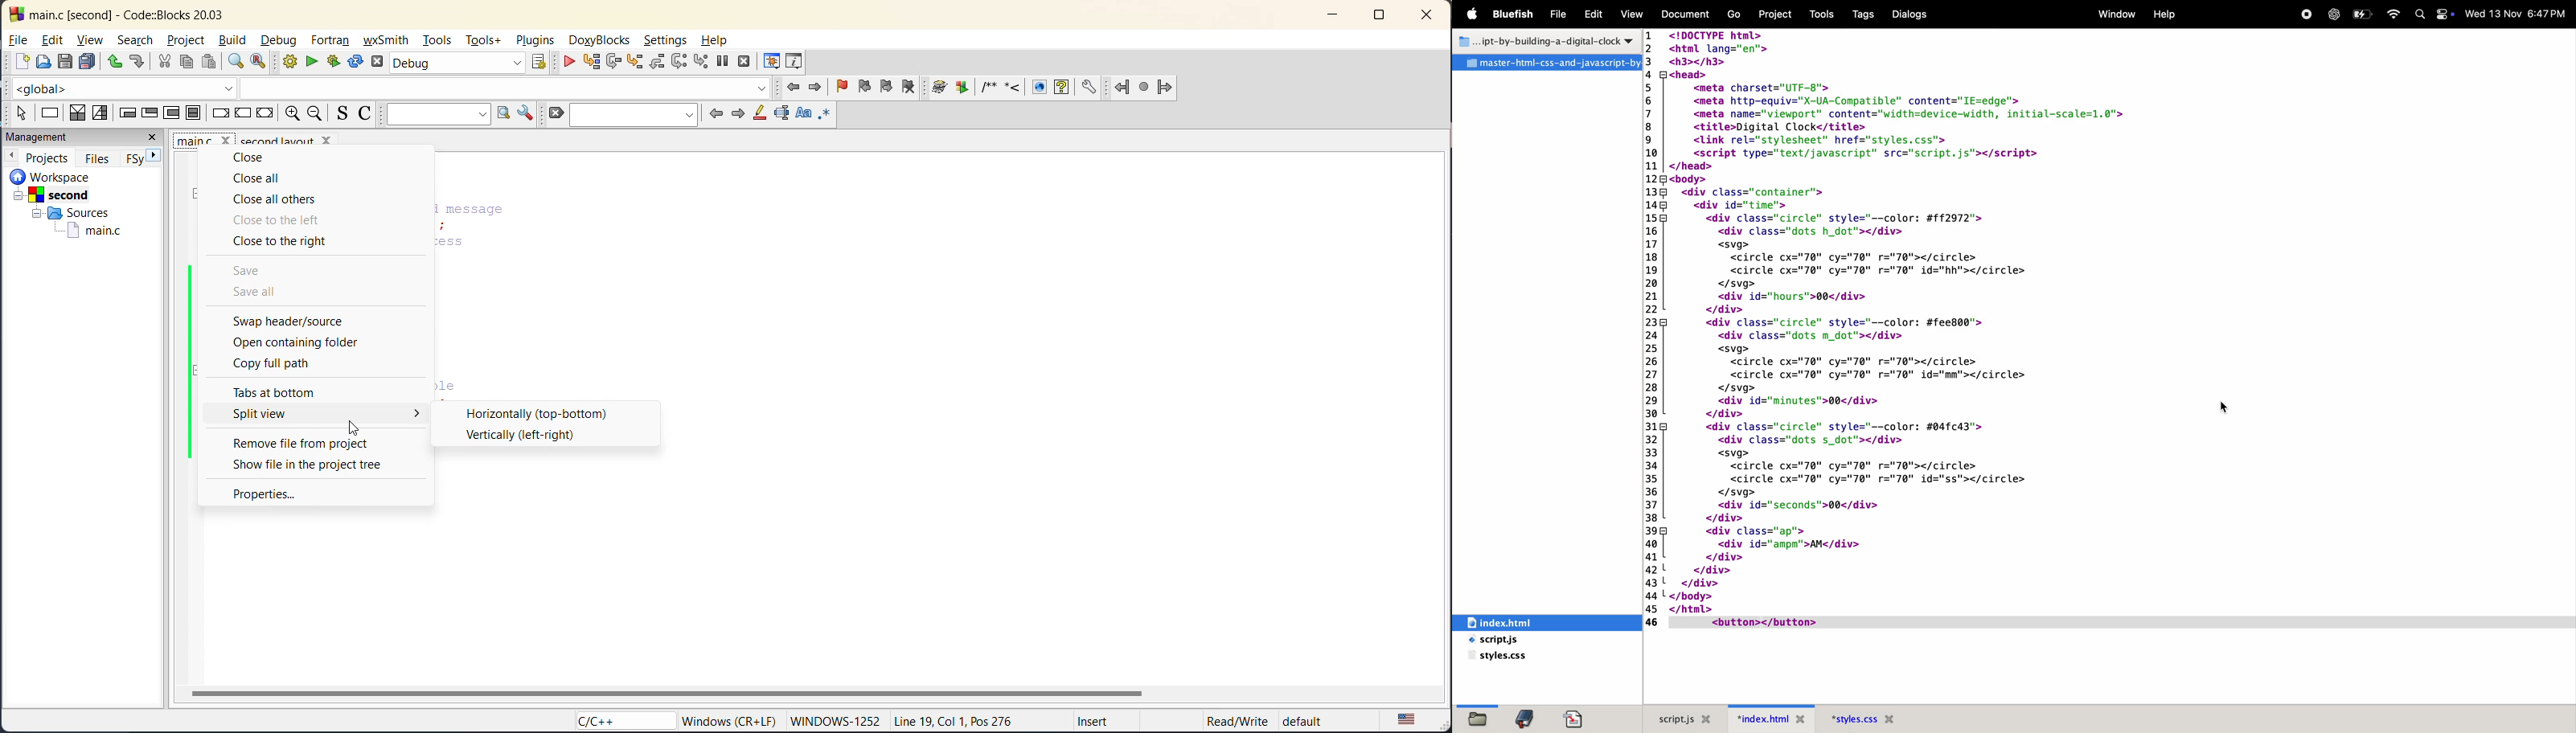 This screenshot has height=756, width=2576. I want to click on dialogs, so click(1923, 13).